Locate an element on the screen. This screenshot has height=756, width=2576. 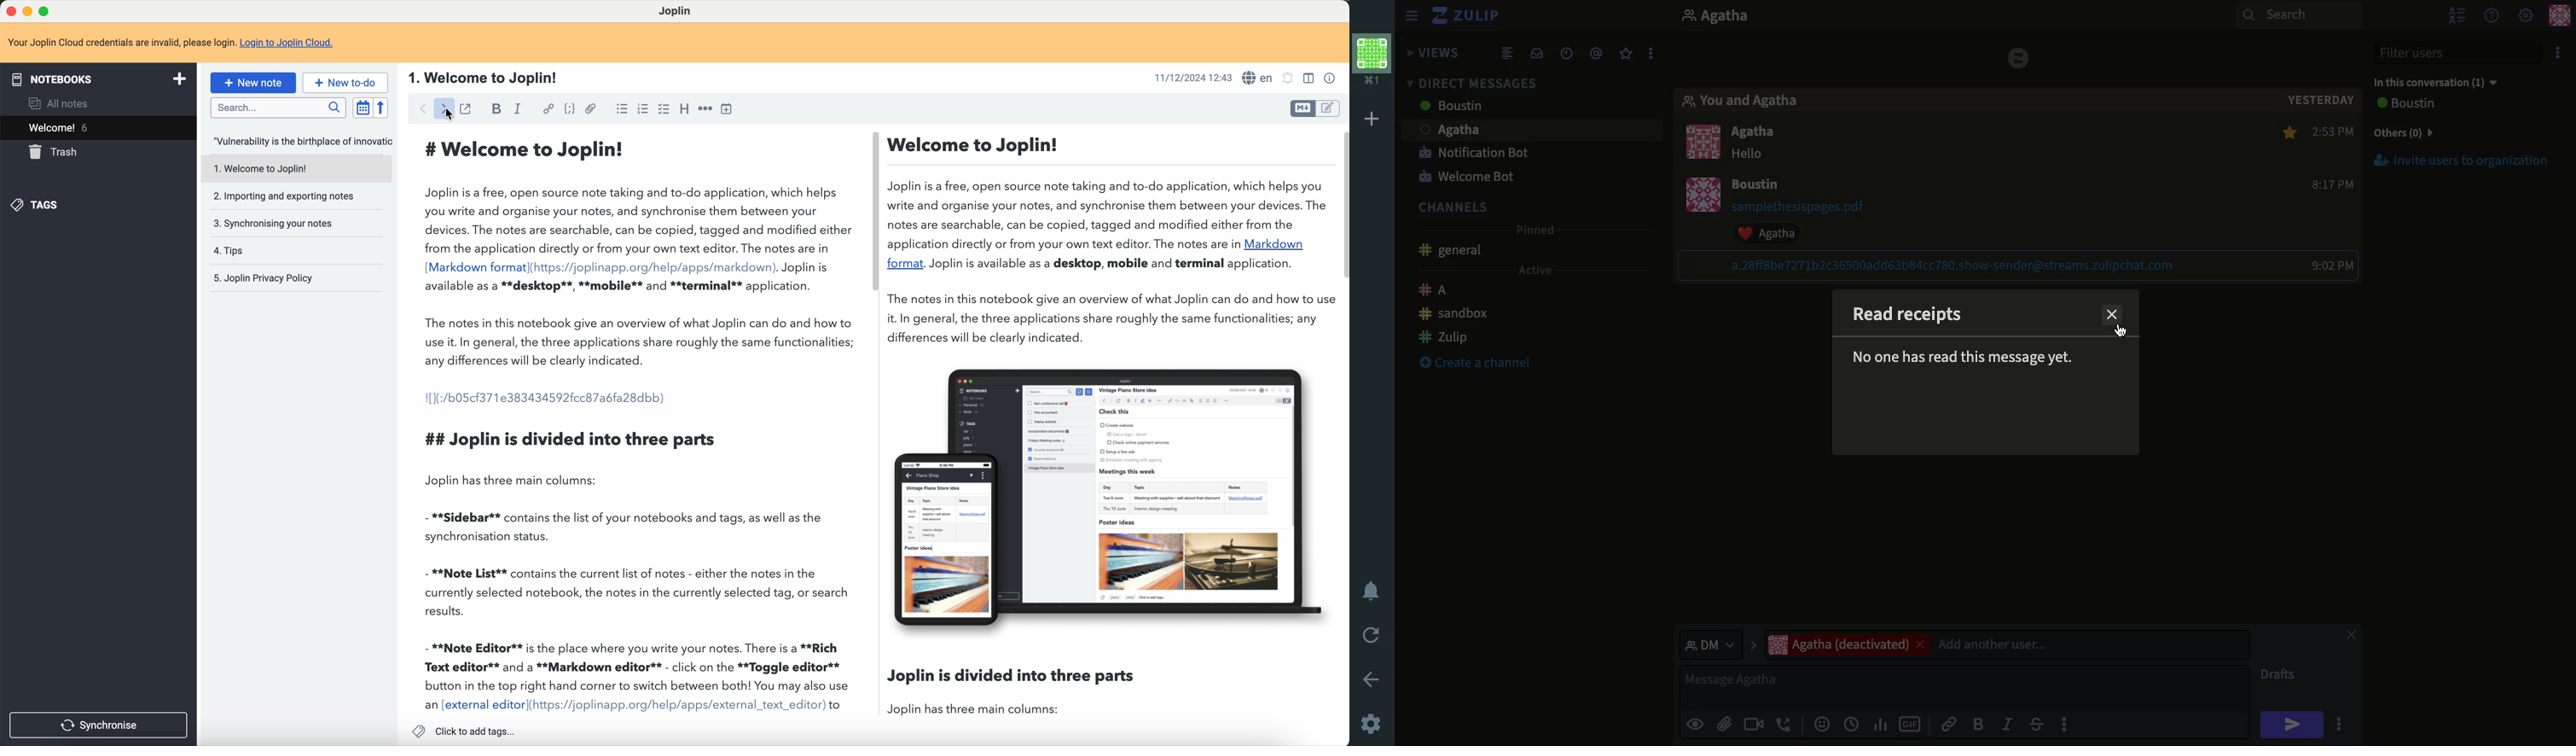
Joplin has three main columns: is located at coordinates (979, 712).